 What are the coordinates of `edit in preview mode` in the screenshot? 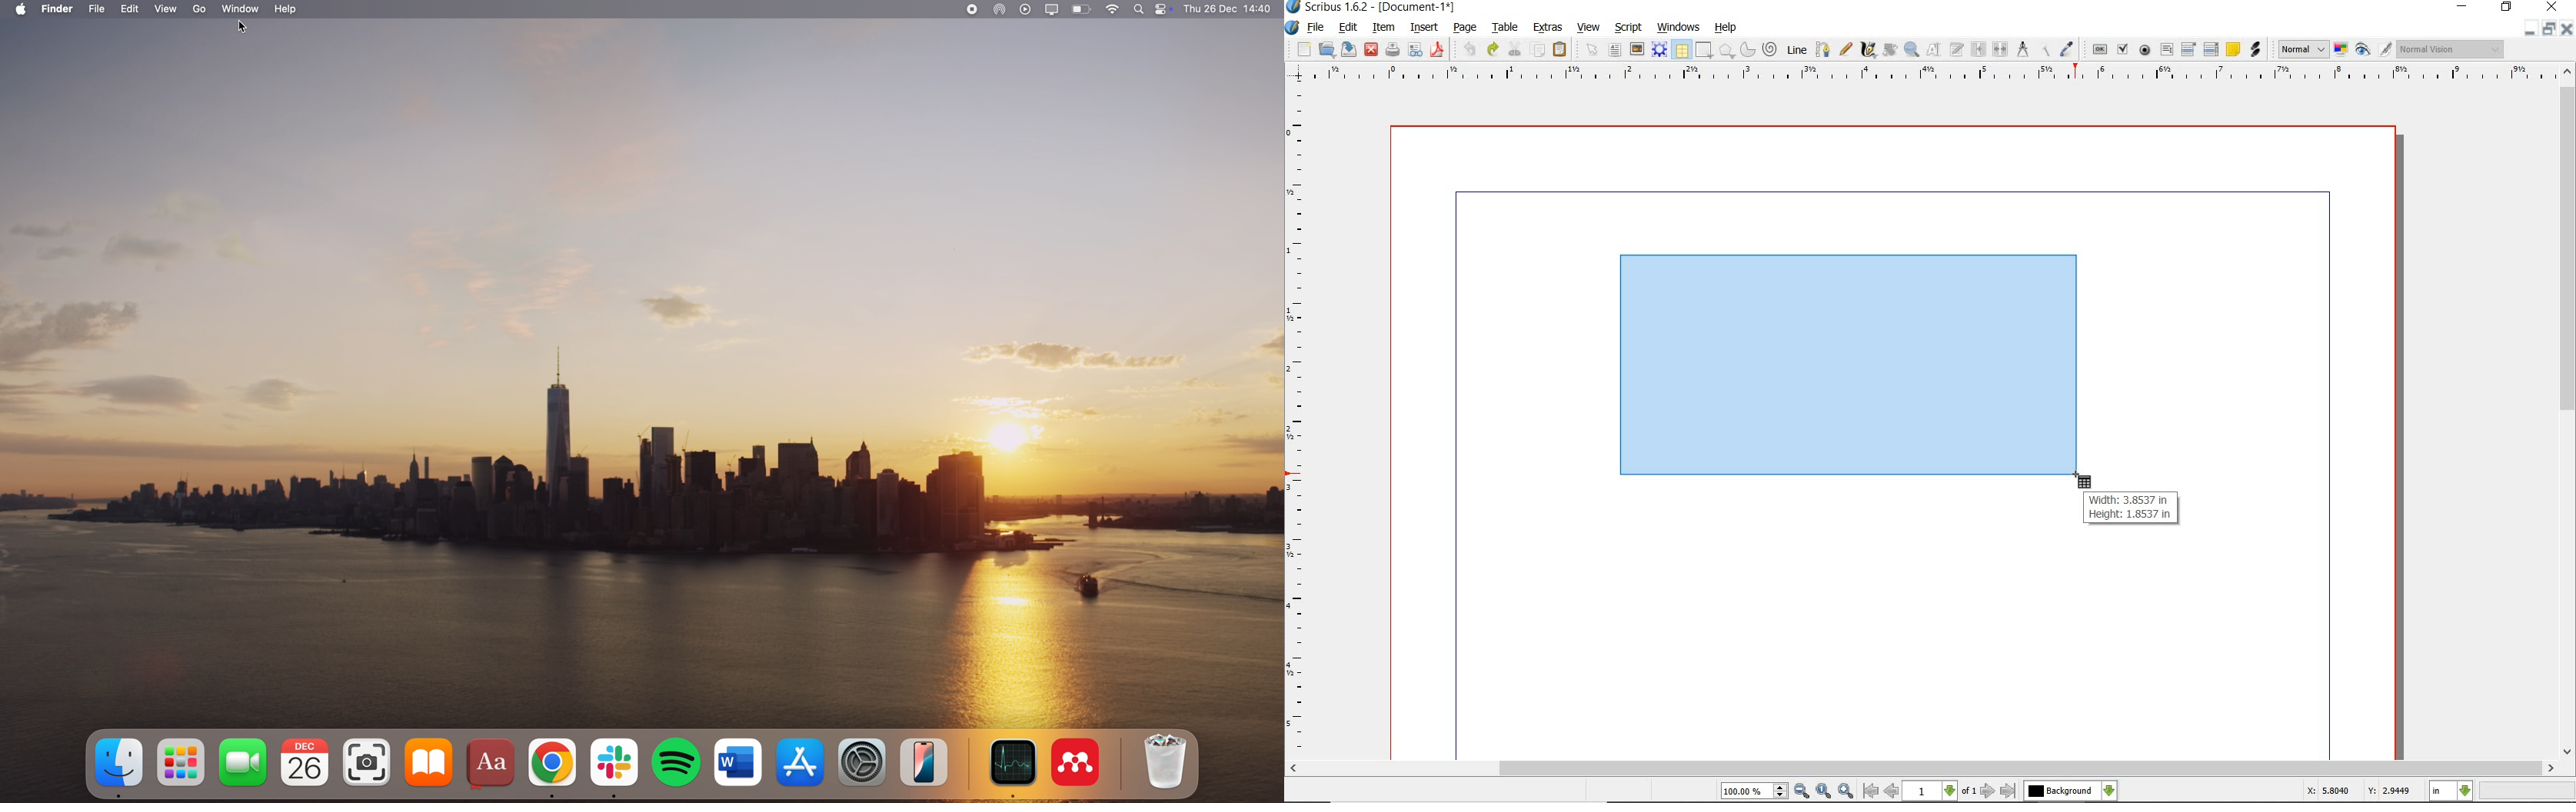 It's located at (2385, 50).